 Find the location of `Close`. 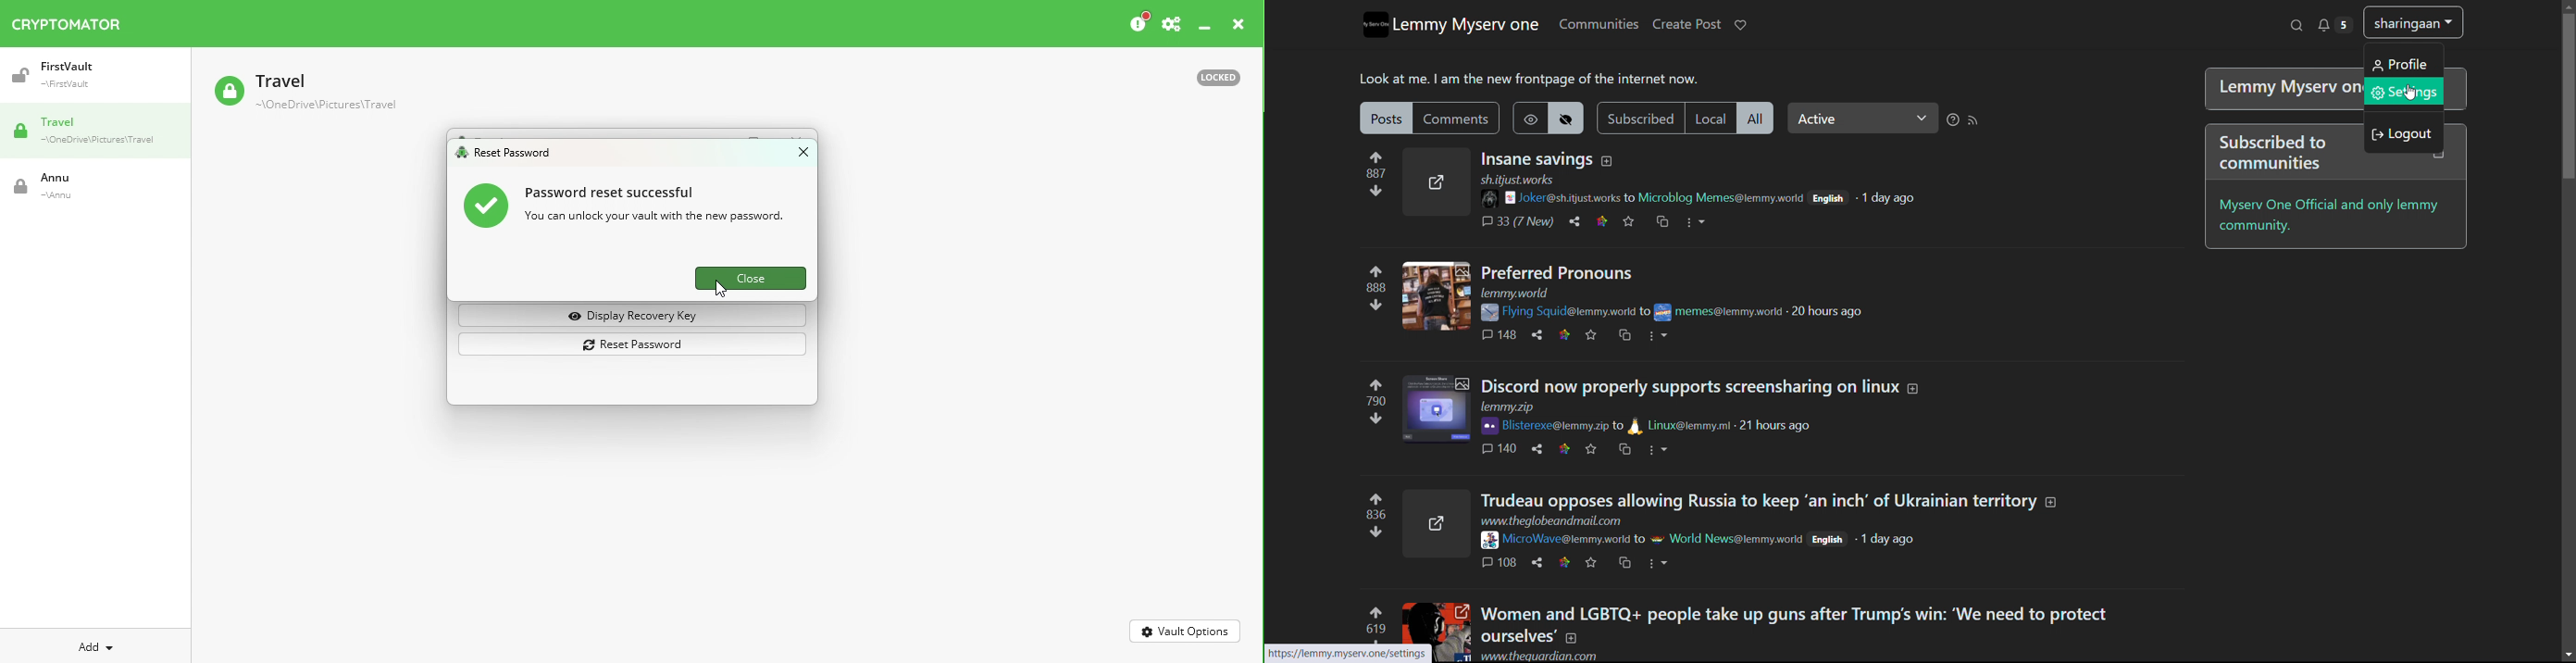

Close is located at coordinates (795, 156).